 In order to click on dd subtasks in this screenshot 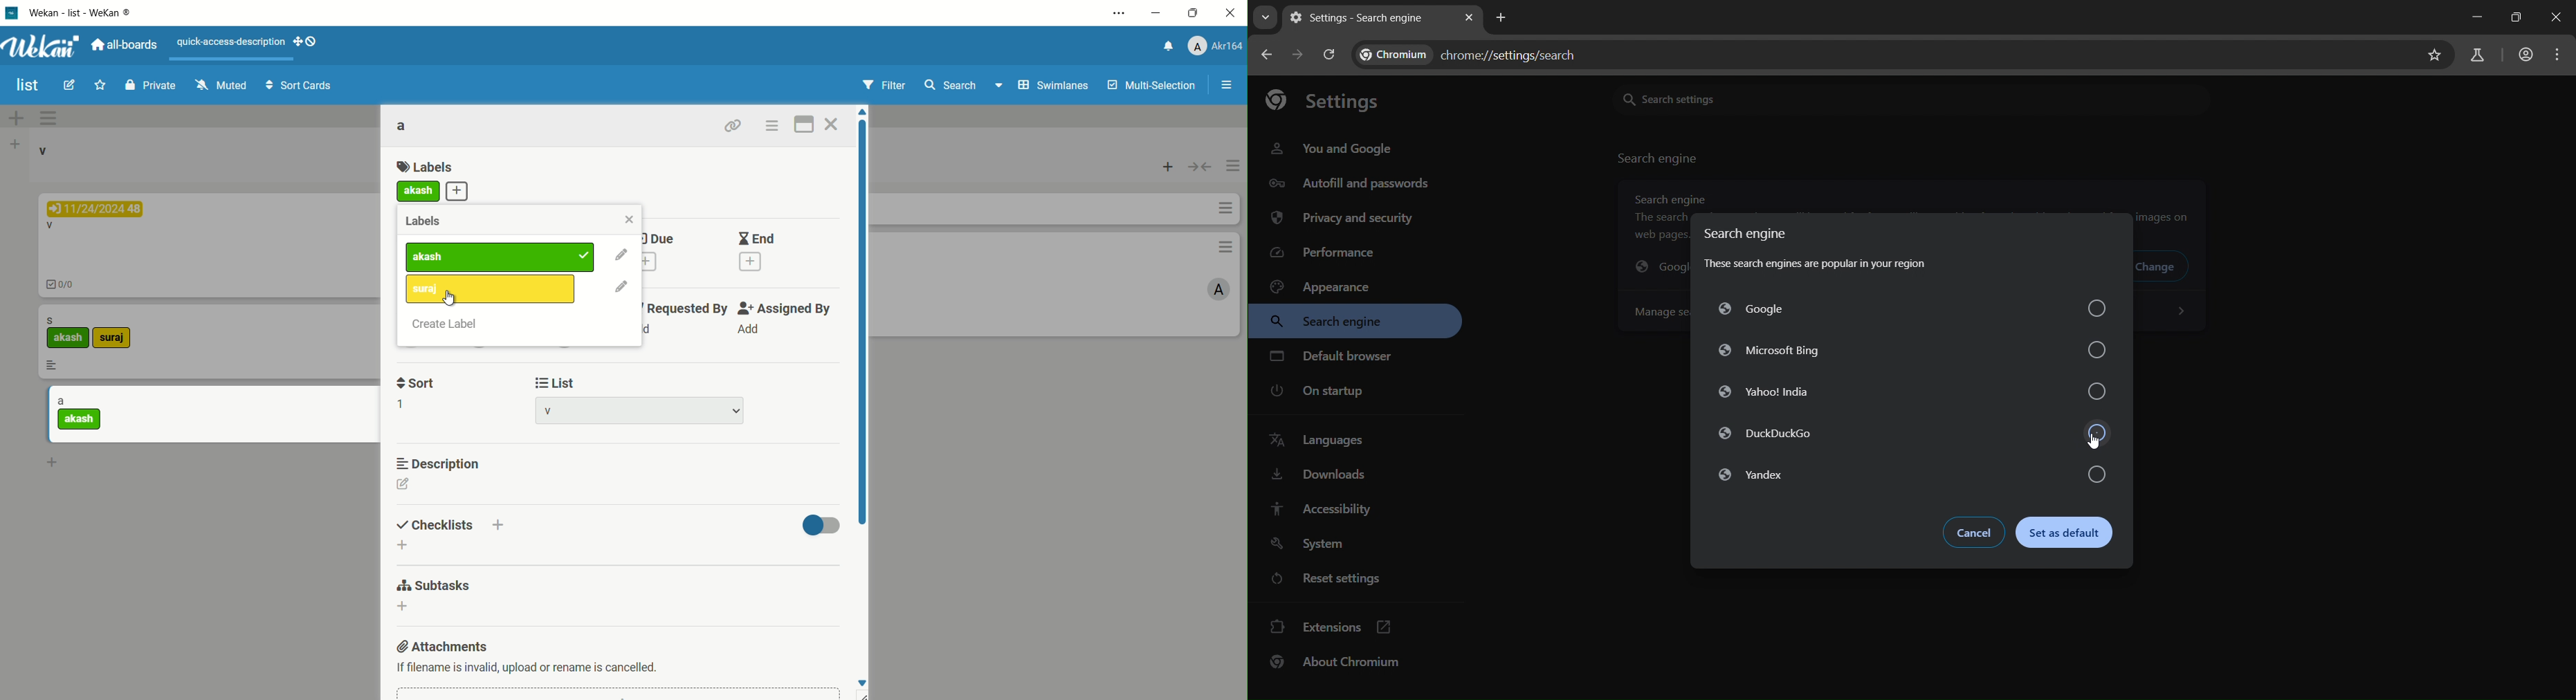, I will do `click(402, 606)`.